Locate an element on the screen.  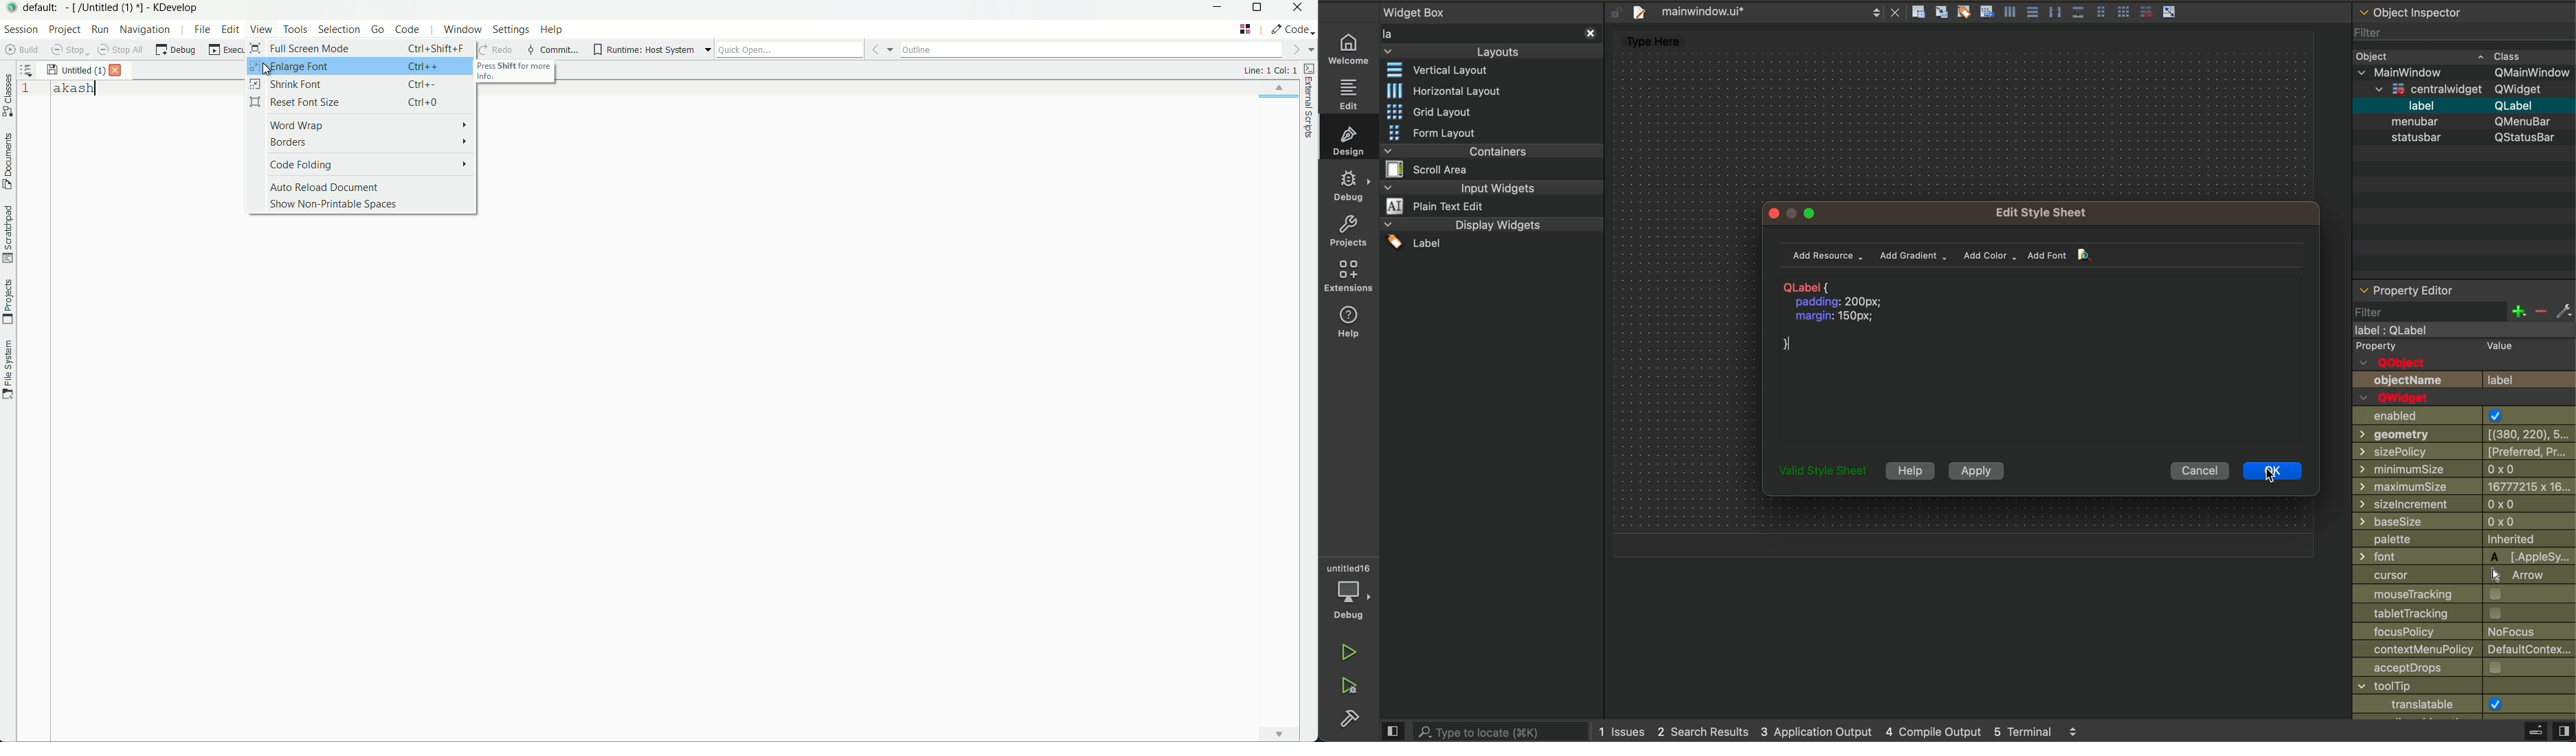
 is located at coordinates (2465, 687).